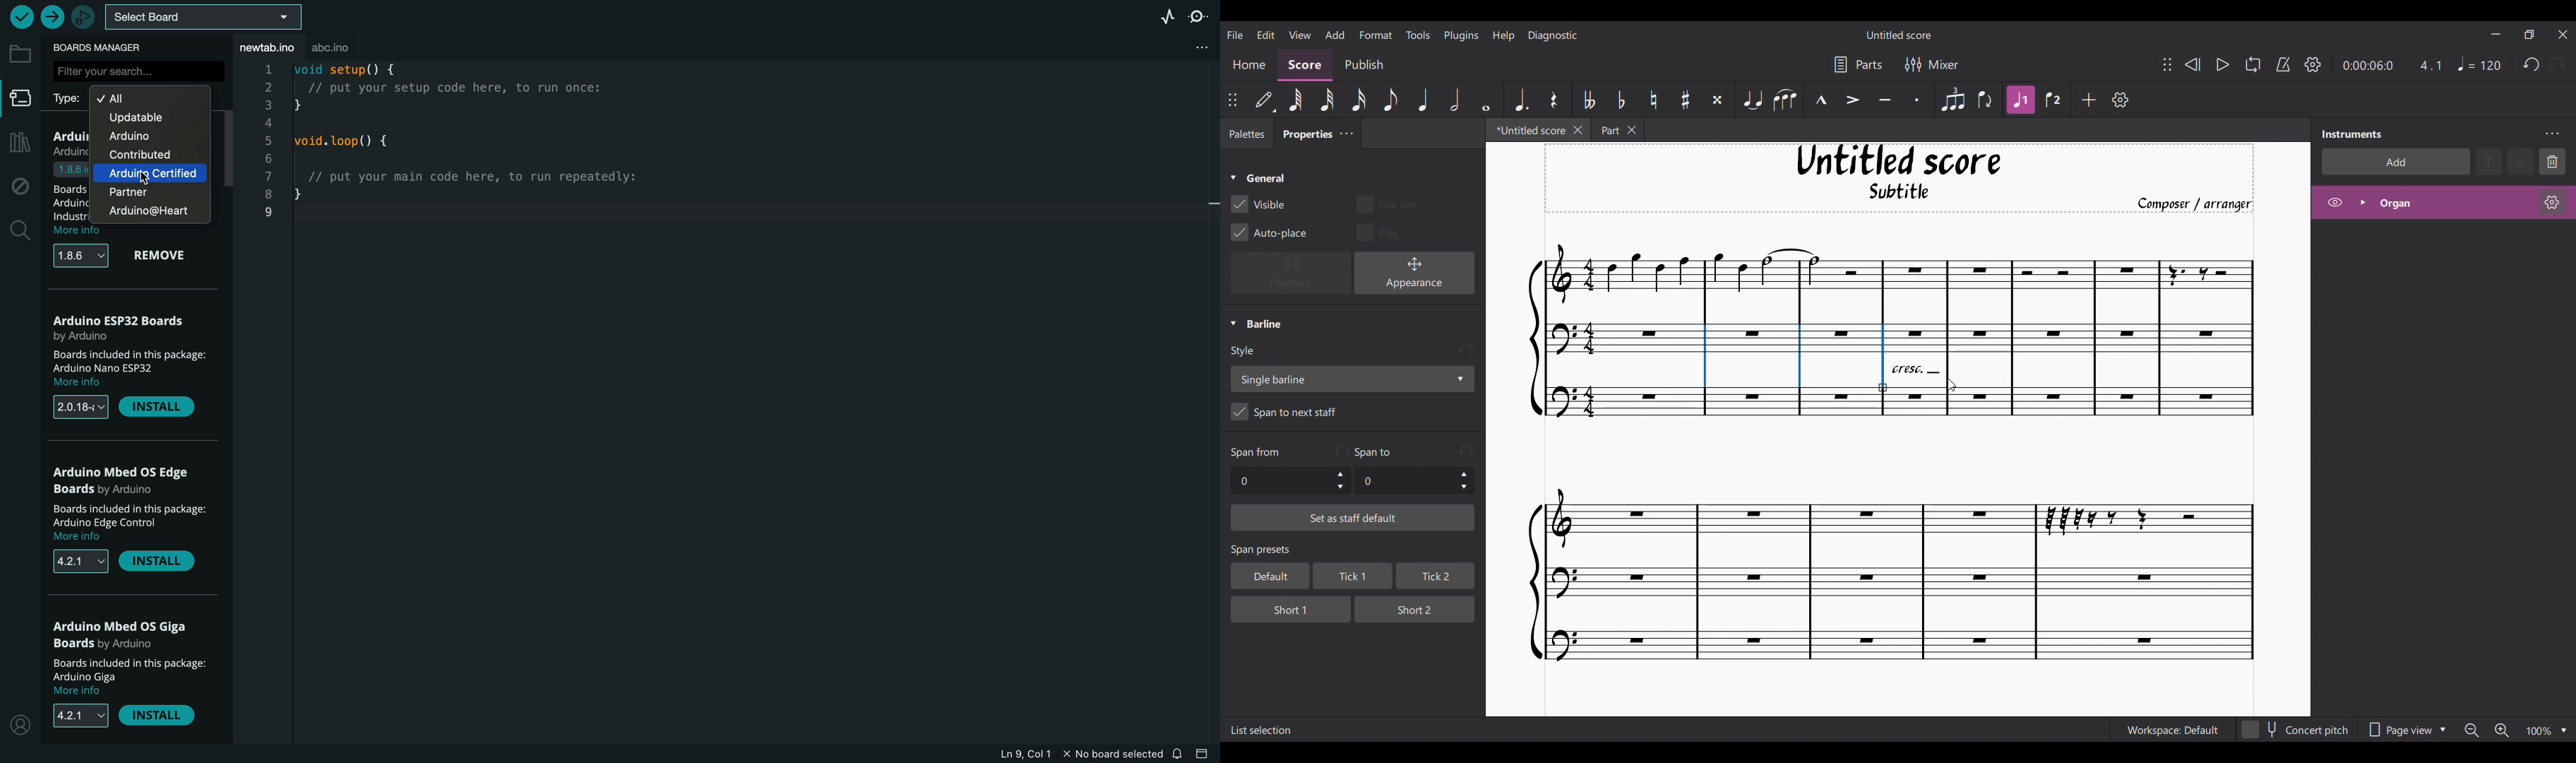  What do you see at coordinates (1328, 101) in the screenshot?
I see `32nd note` at bounding box center [1328, 101].